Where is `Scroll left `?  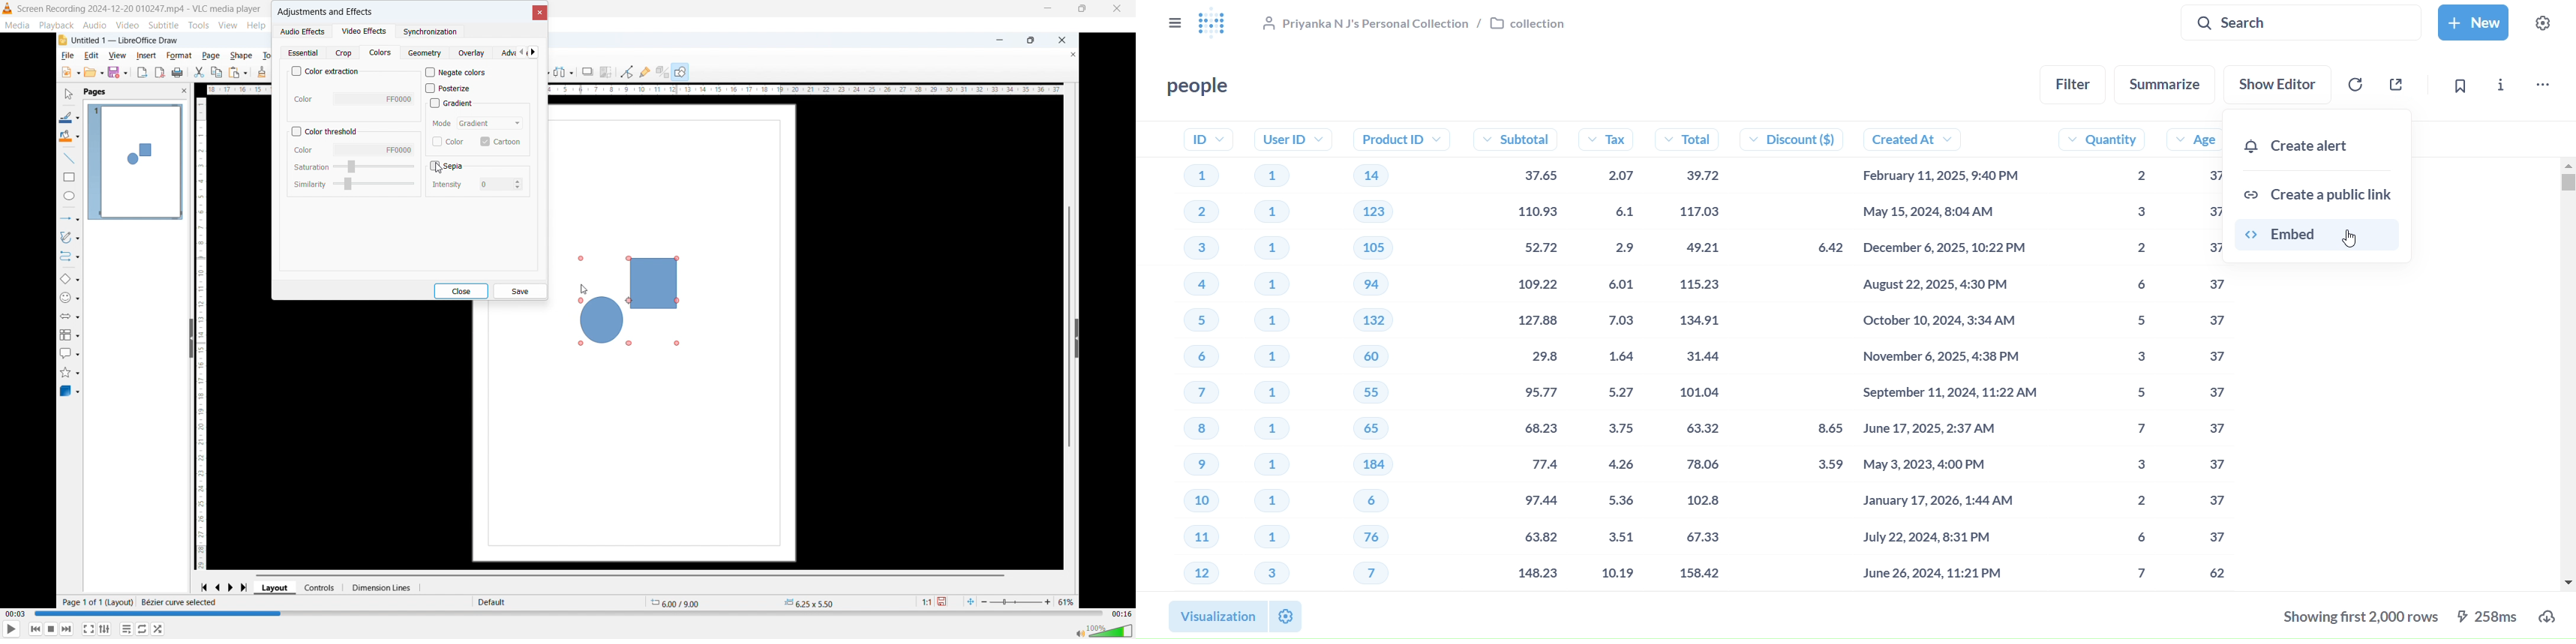
Scroll left  is located at coordinates (521, 52).